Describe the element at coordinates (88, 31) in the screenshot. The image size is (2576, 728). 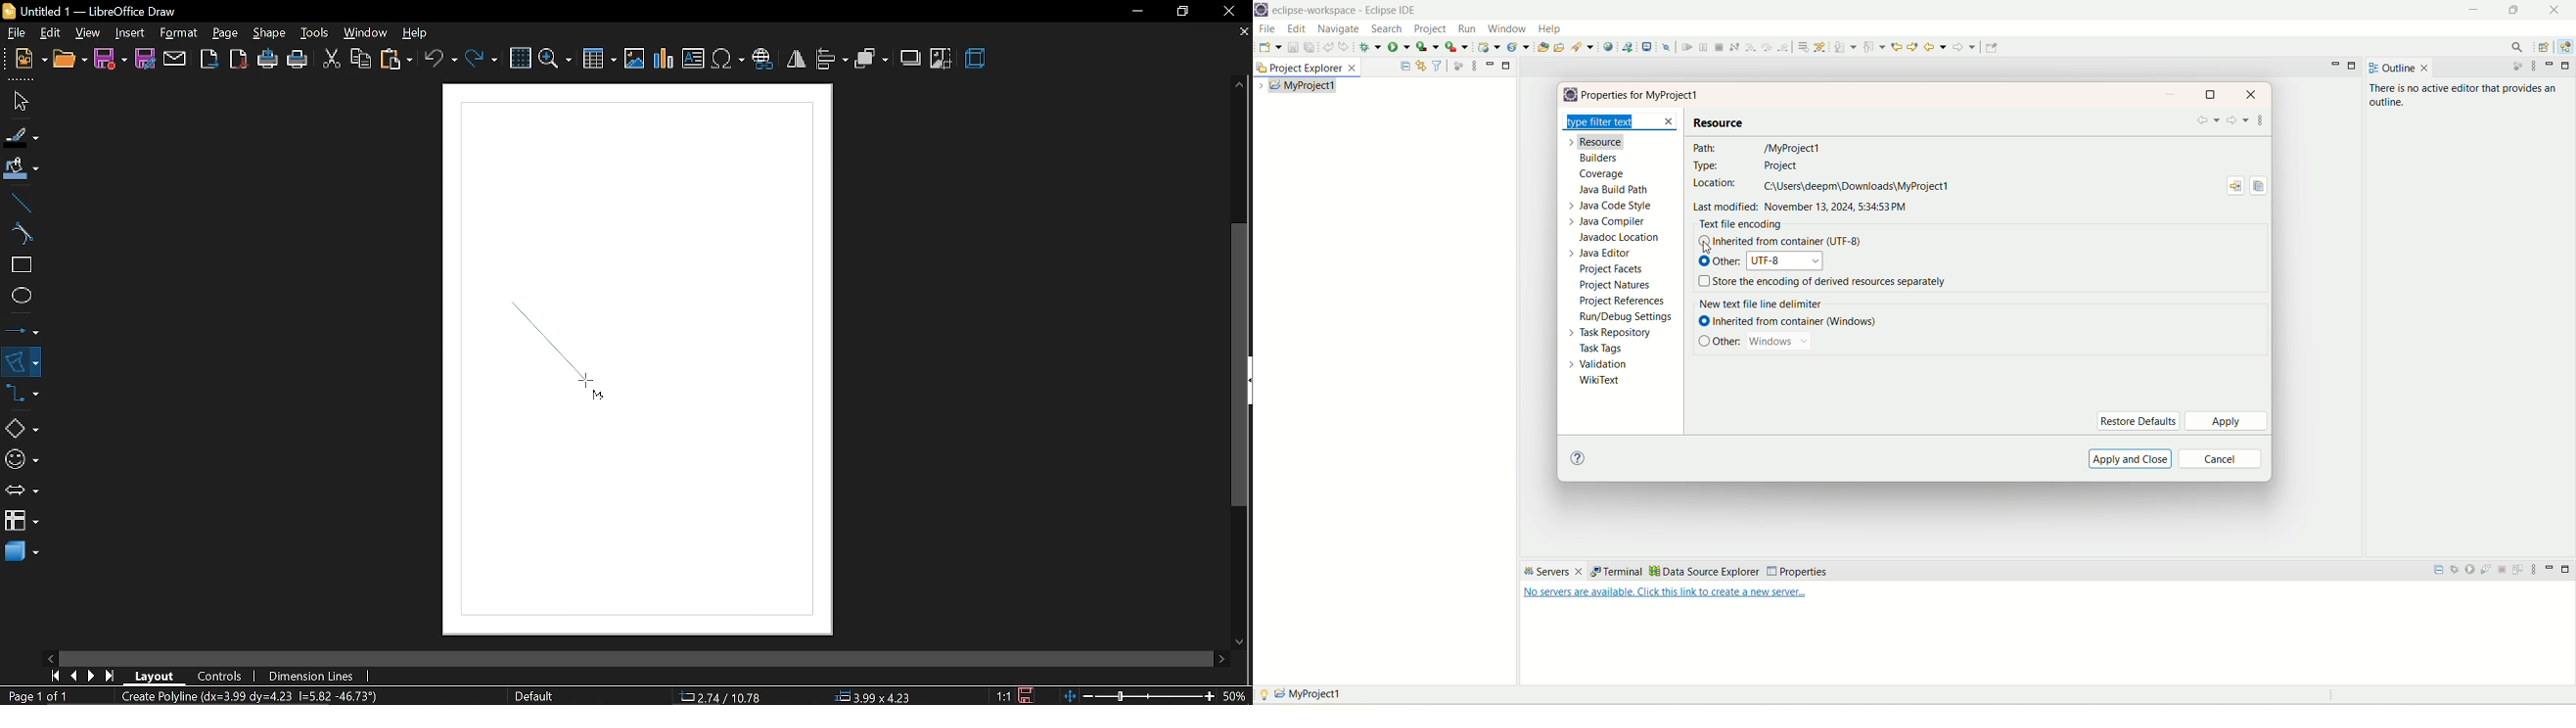
I see `view` at that location.